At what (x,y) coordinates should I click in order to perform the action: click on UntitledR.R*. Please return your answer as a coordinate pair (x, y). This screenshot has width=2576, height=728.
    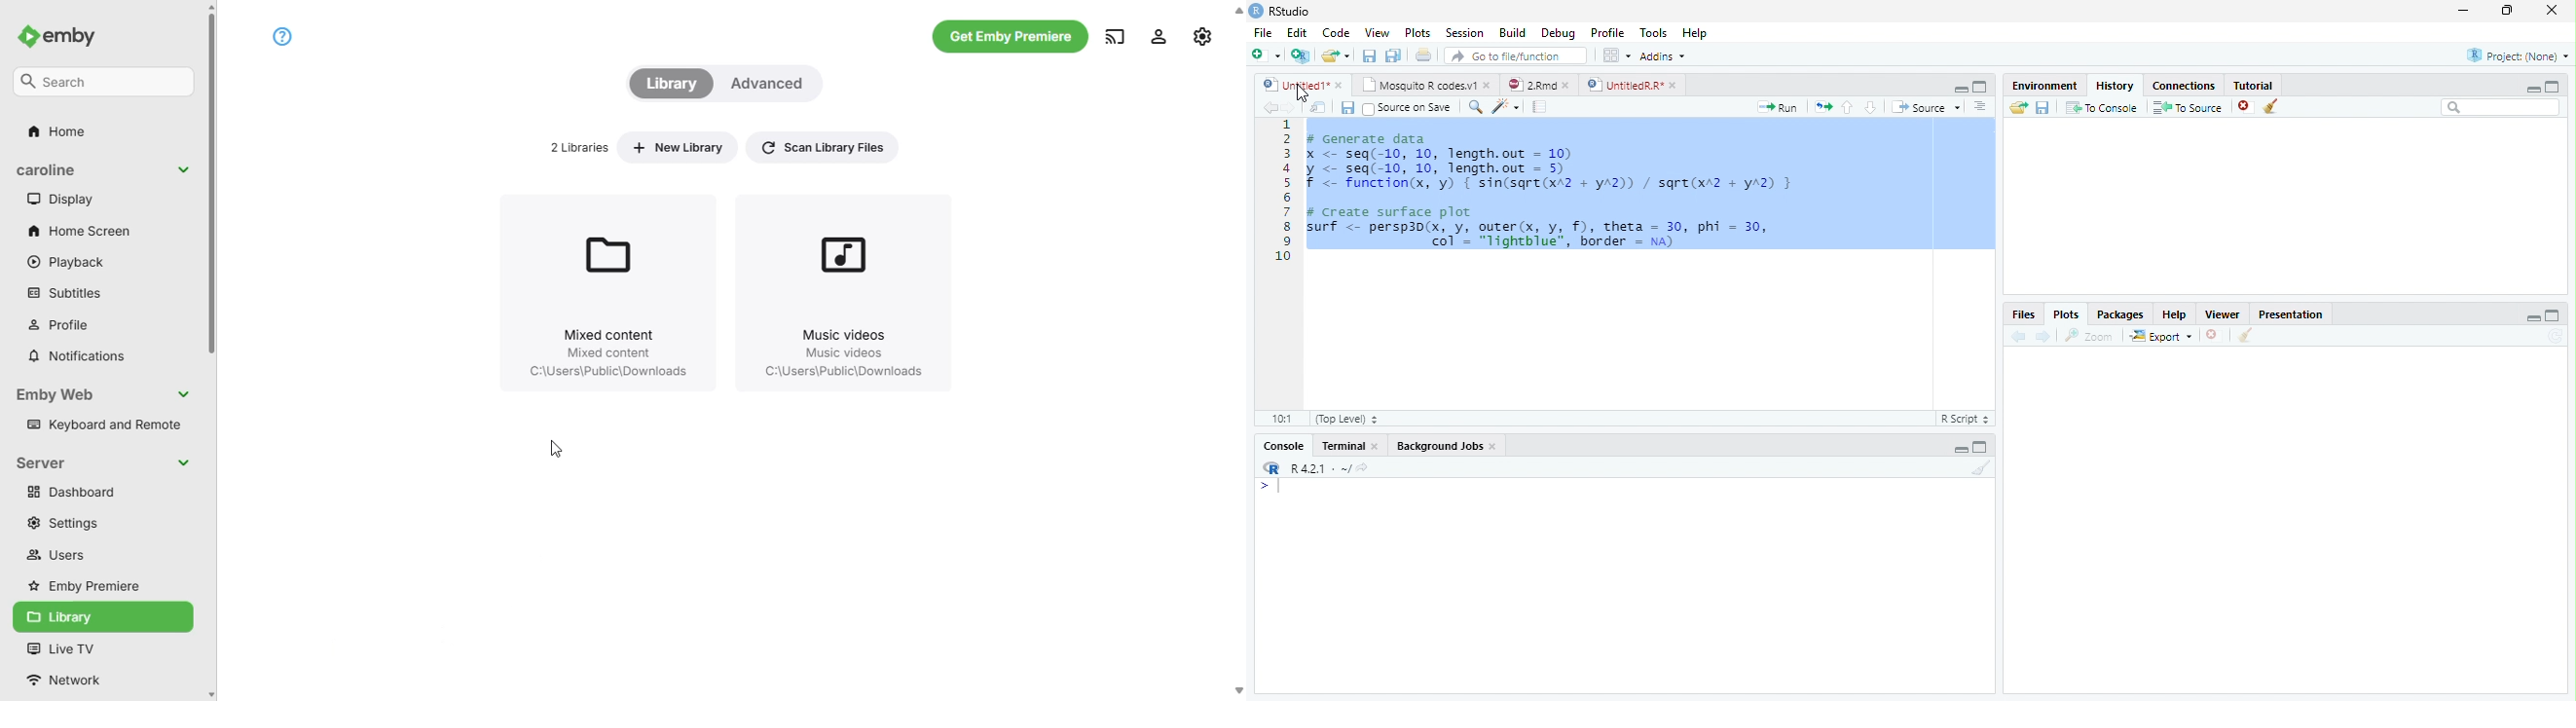
    Looking at the image, I should click on (1623, 85).